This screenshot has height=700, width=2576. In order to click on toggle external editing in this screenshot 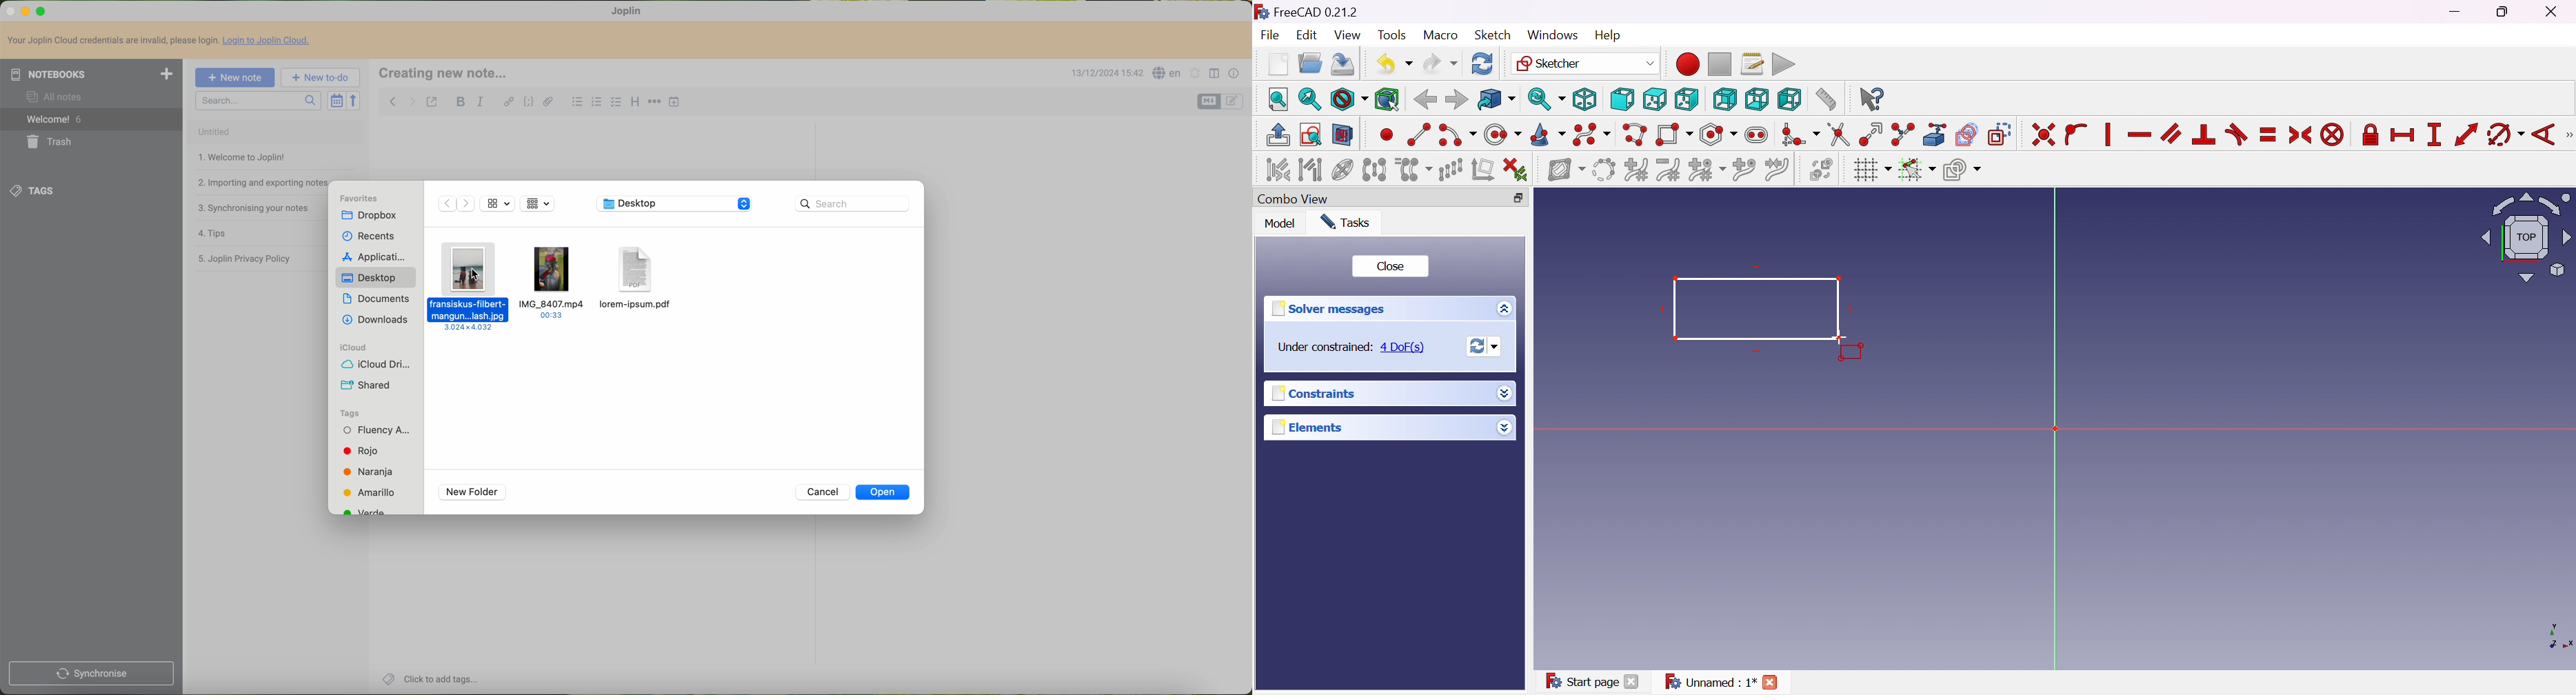, I will do `click(433, 103)`.